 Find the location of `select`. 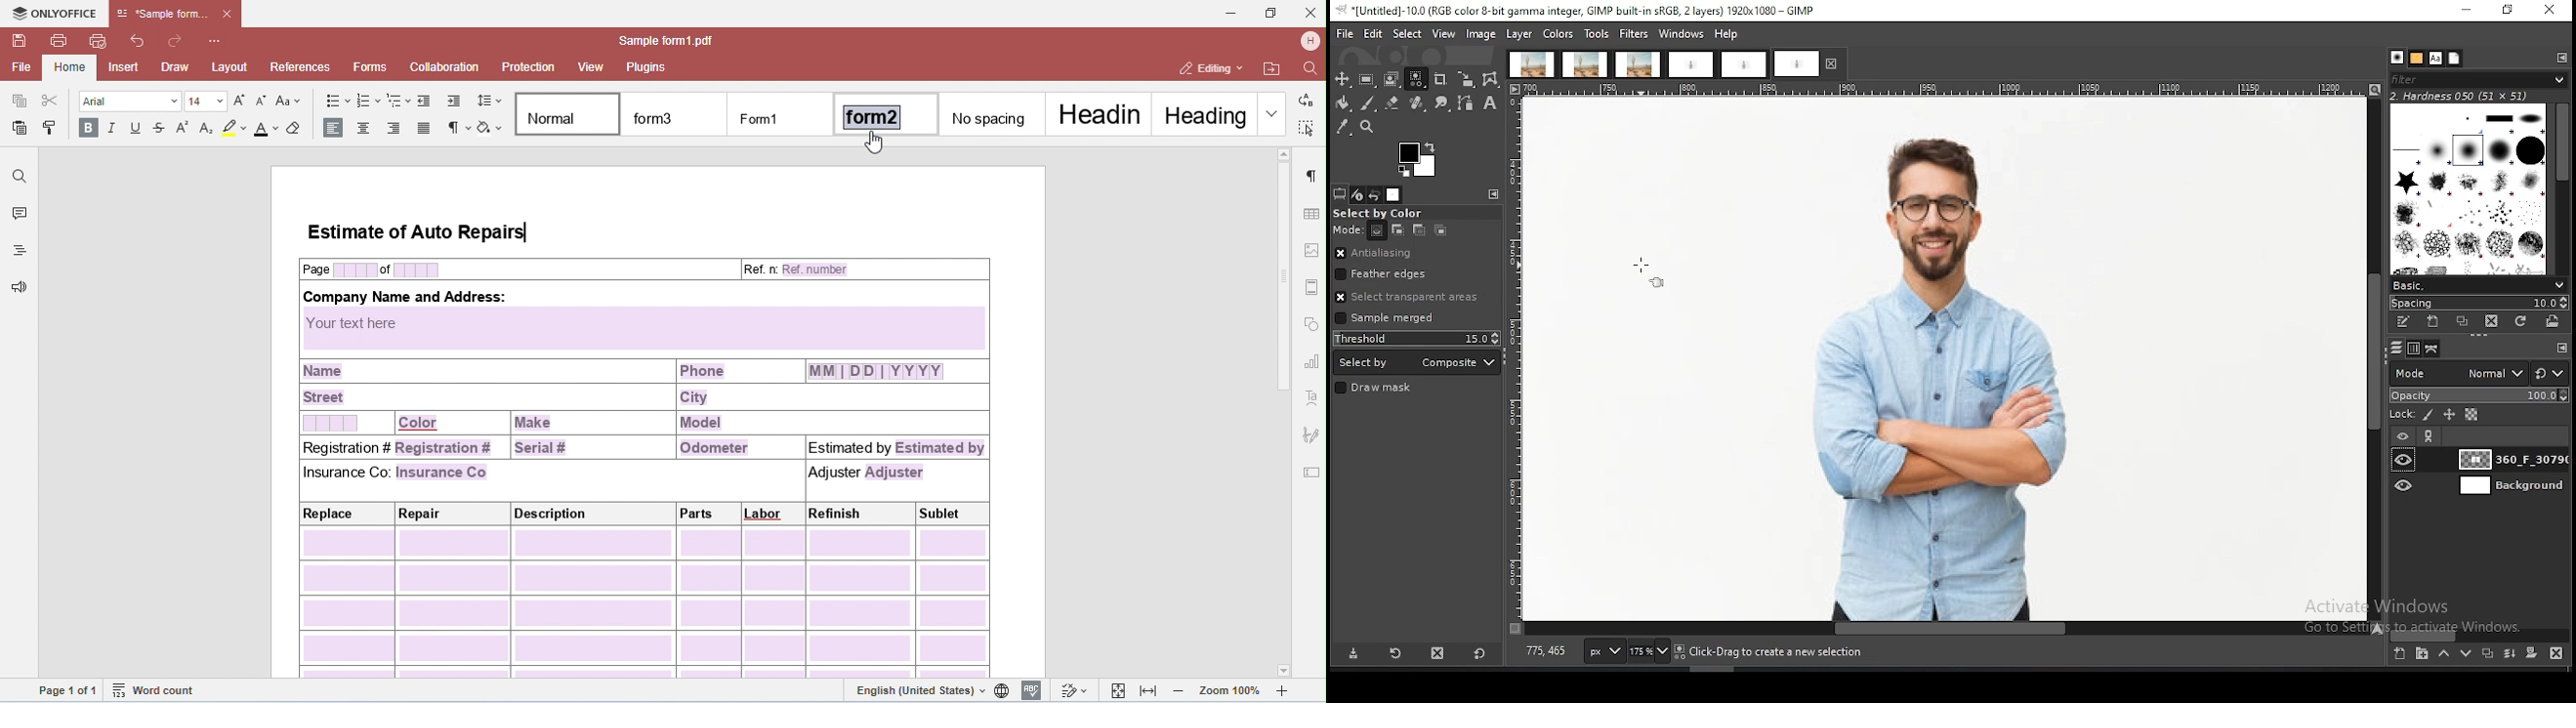

select is located at coordinates (1409, 33).